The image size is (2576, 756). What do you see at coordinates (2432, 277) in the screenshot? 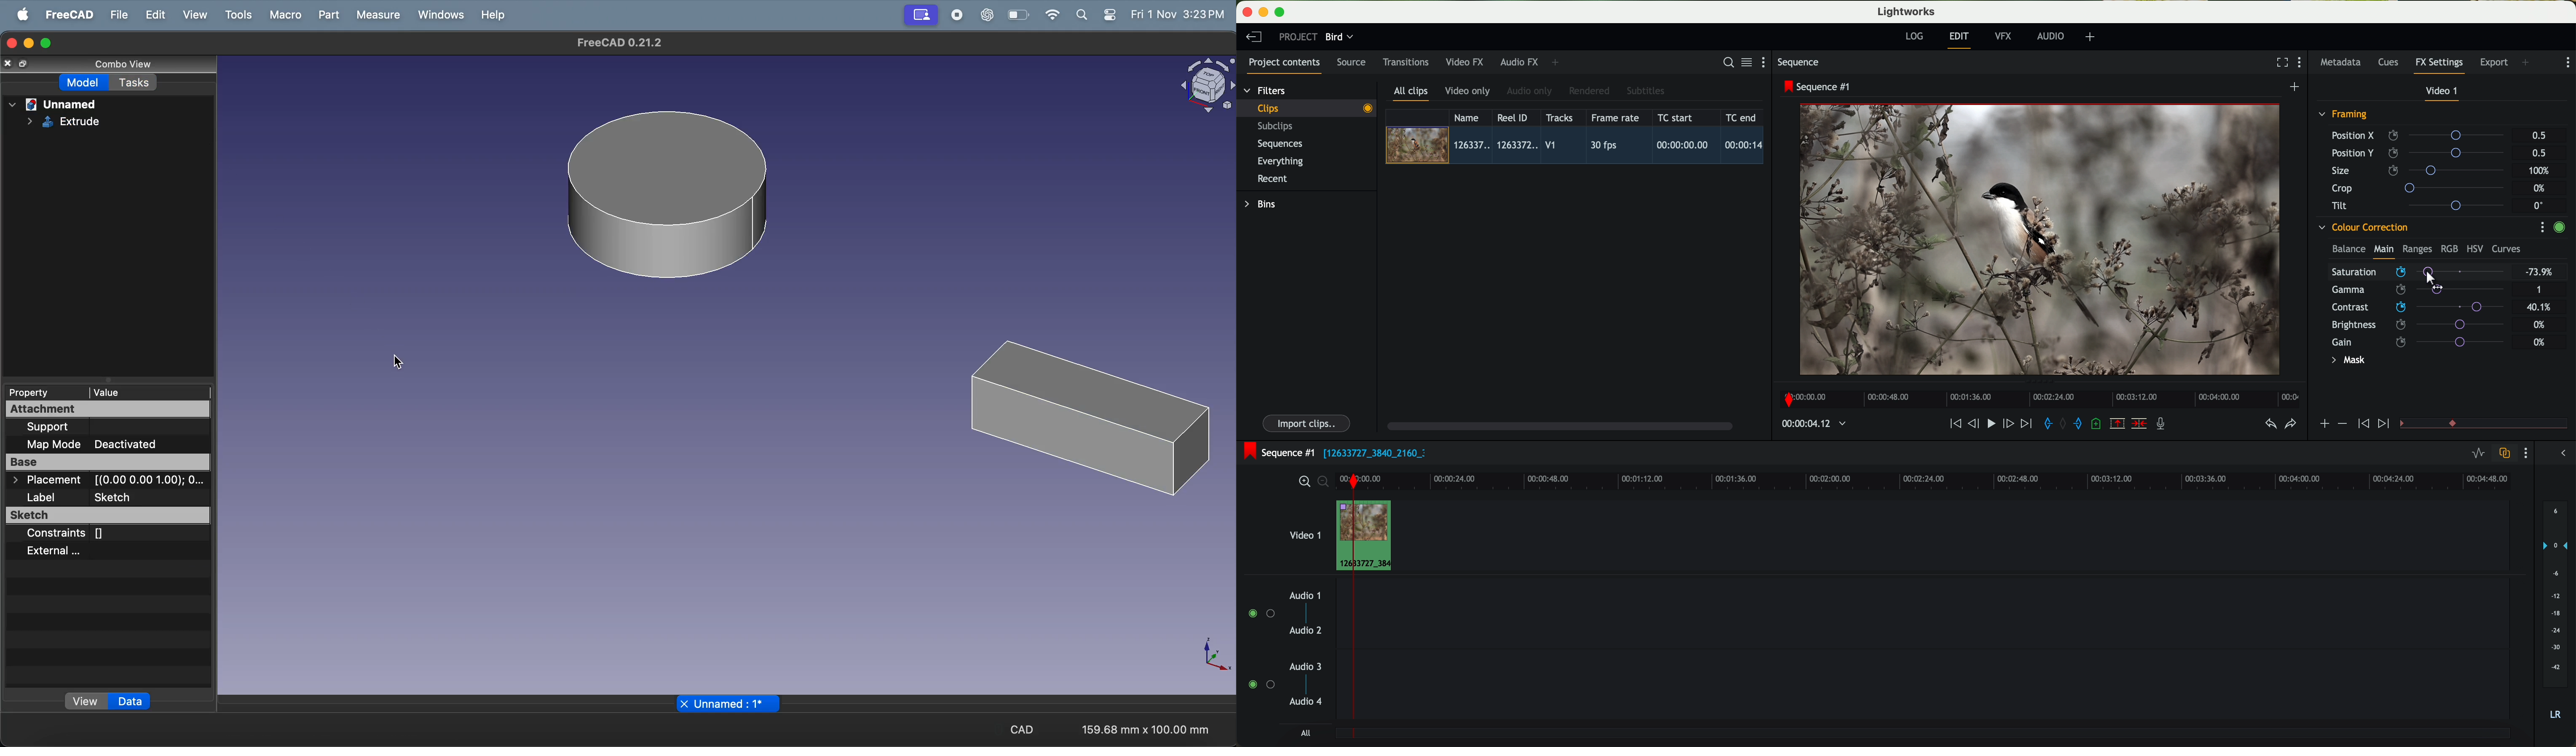
I see `mouse up` at bounding box center [2432, 277].